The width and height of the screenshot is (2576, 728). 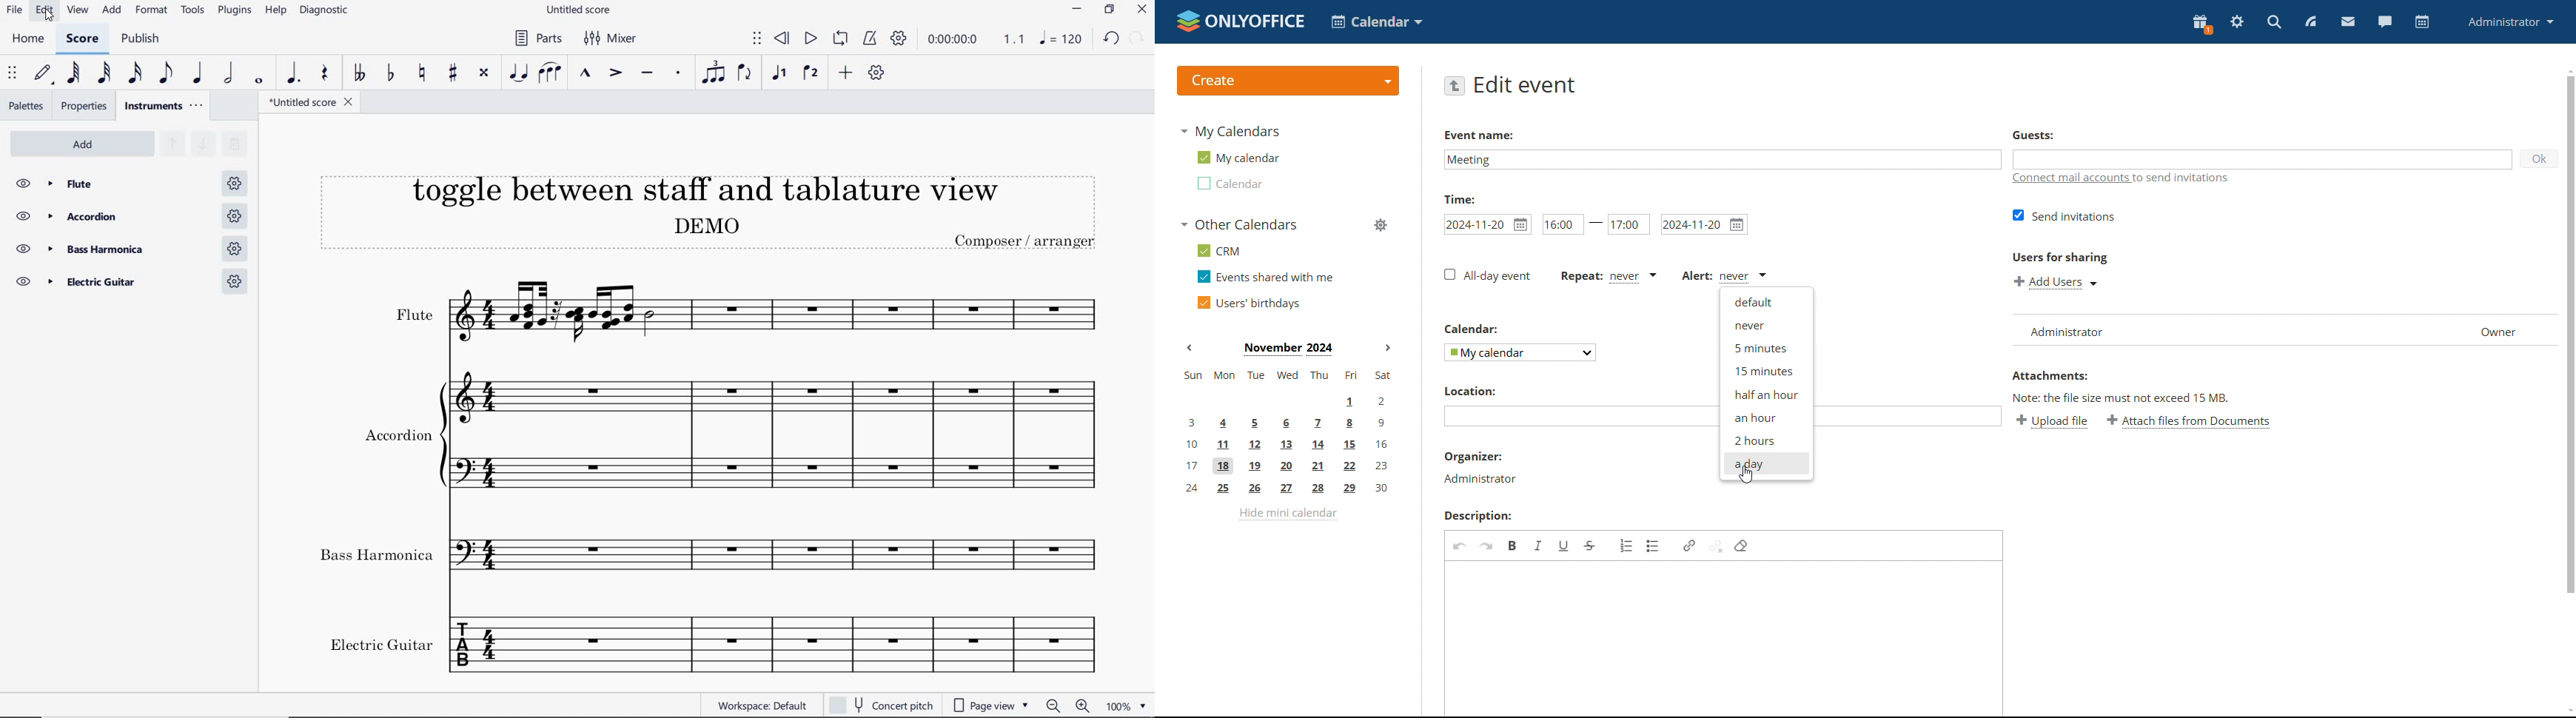 What do you see at coordinates (1238, 224) in the screenshot?
I see `other calendars` at bounding box center [1238, 224].